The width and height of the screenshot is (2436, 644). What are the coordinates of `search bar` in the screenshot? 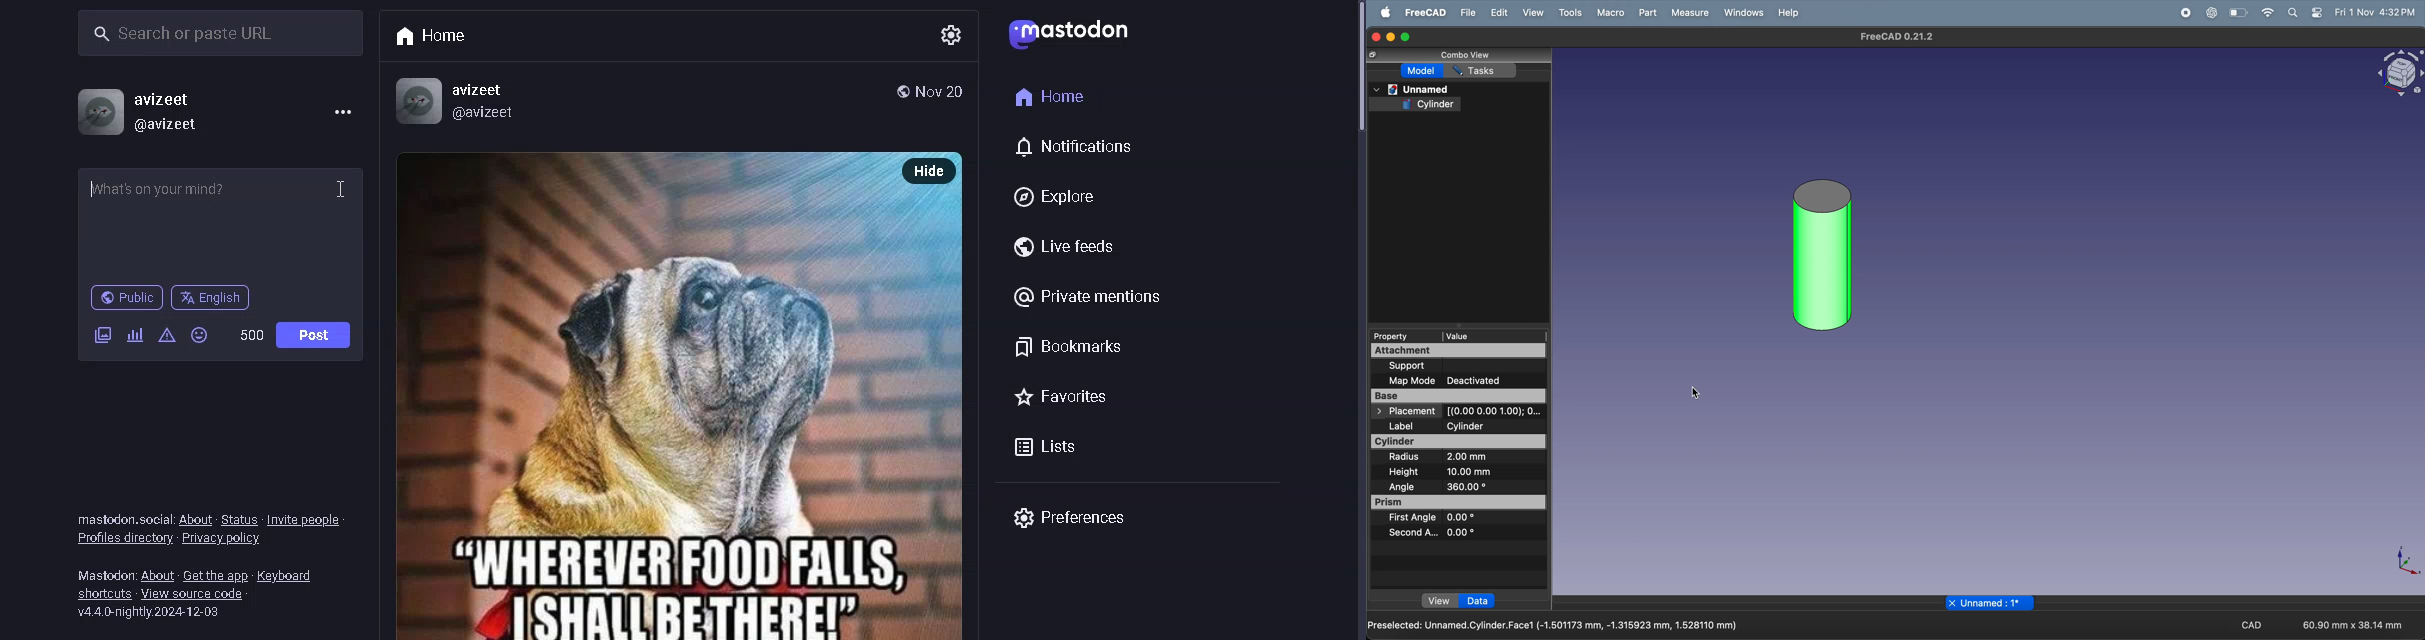 It's located at (212, 35).